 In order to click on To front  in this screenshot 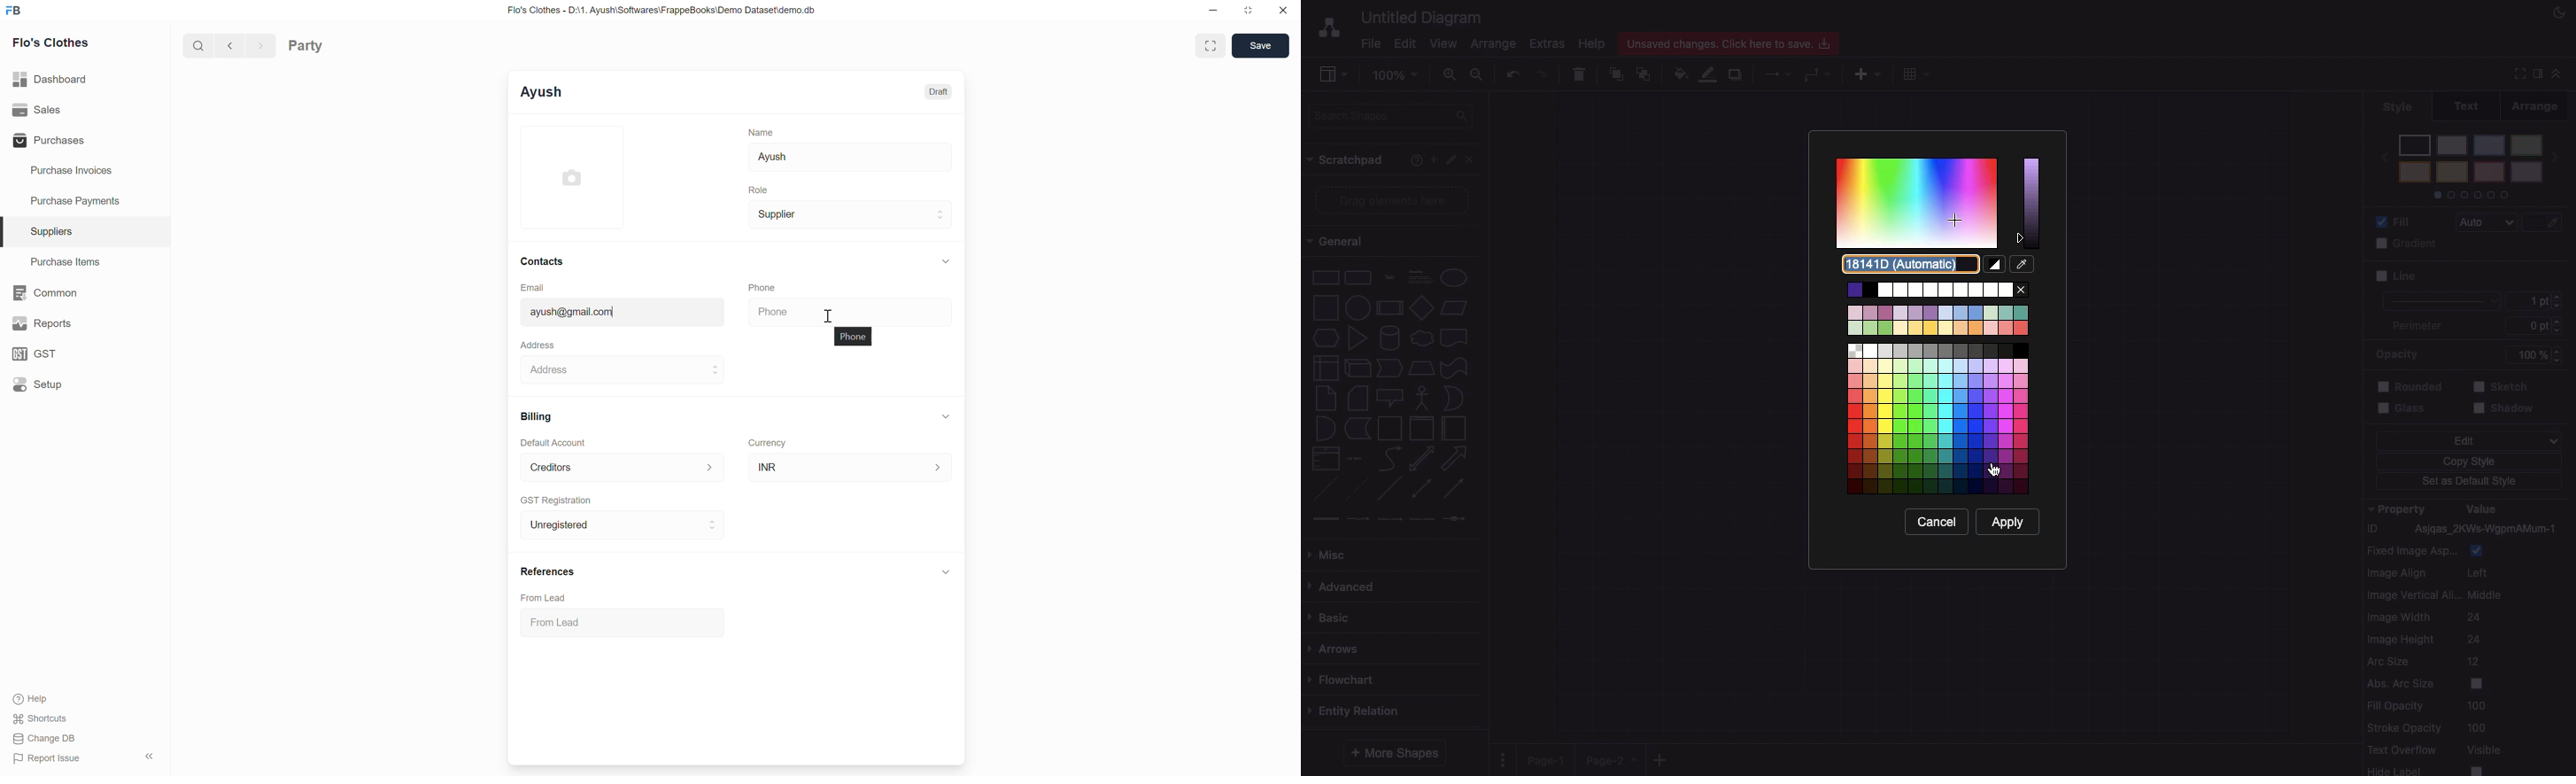, I will do `click(1615, 72)`.